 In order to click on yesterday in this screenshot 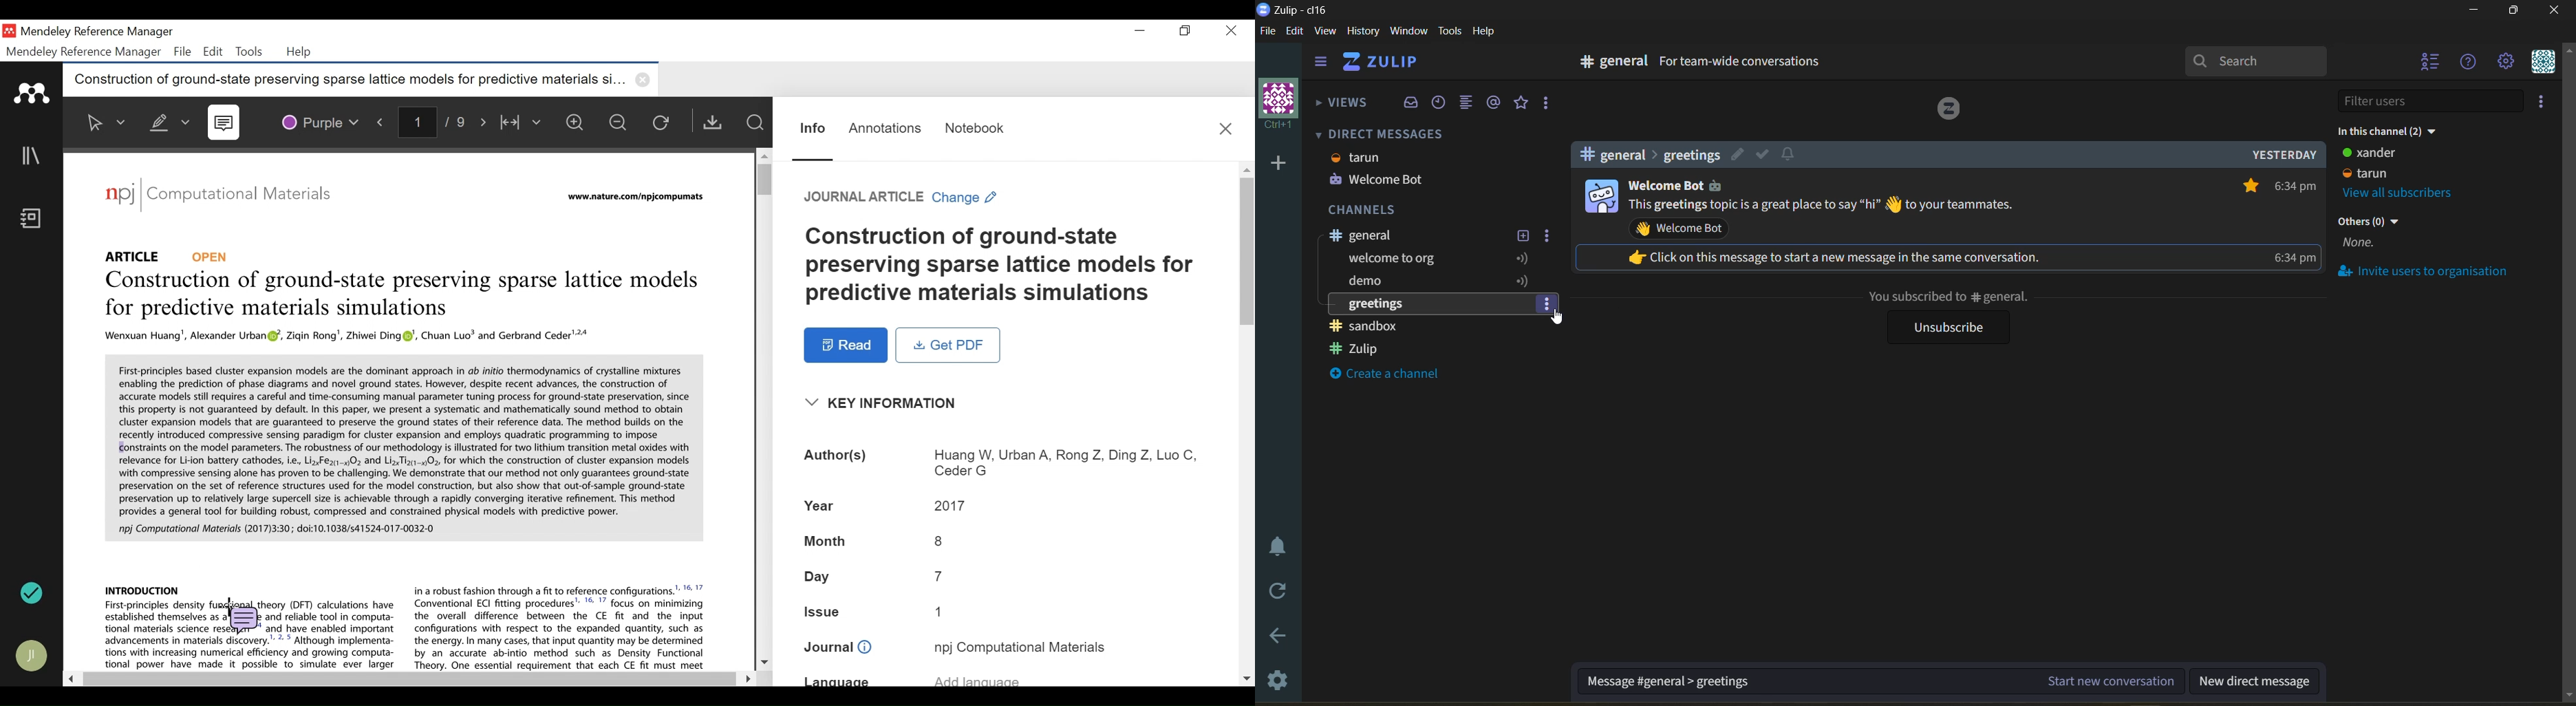, I will do `click(2284, 154)`.